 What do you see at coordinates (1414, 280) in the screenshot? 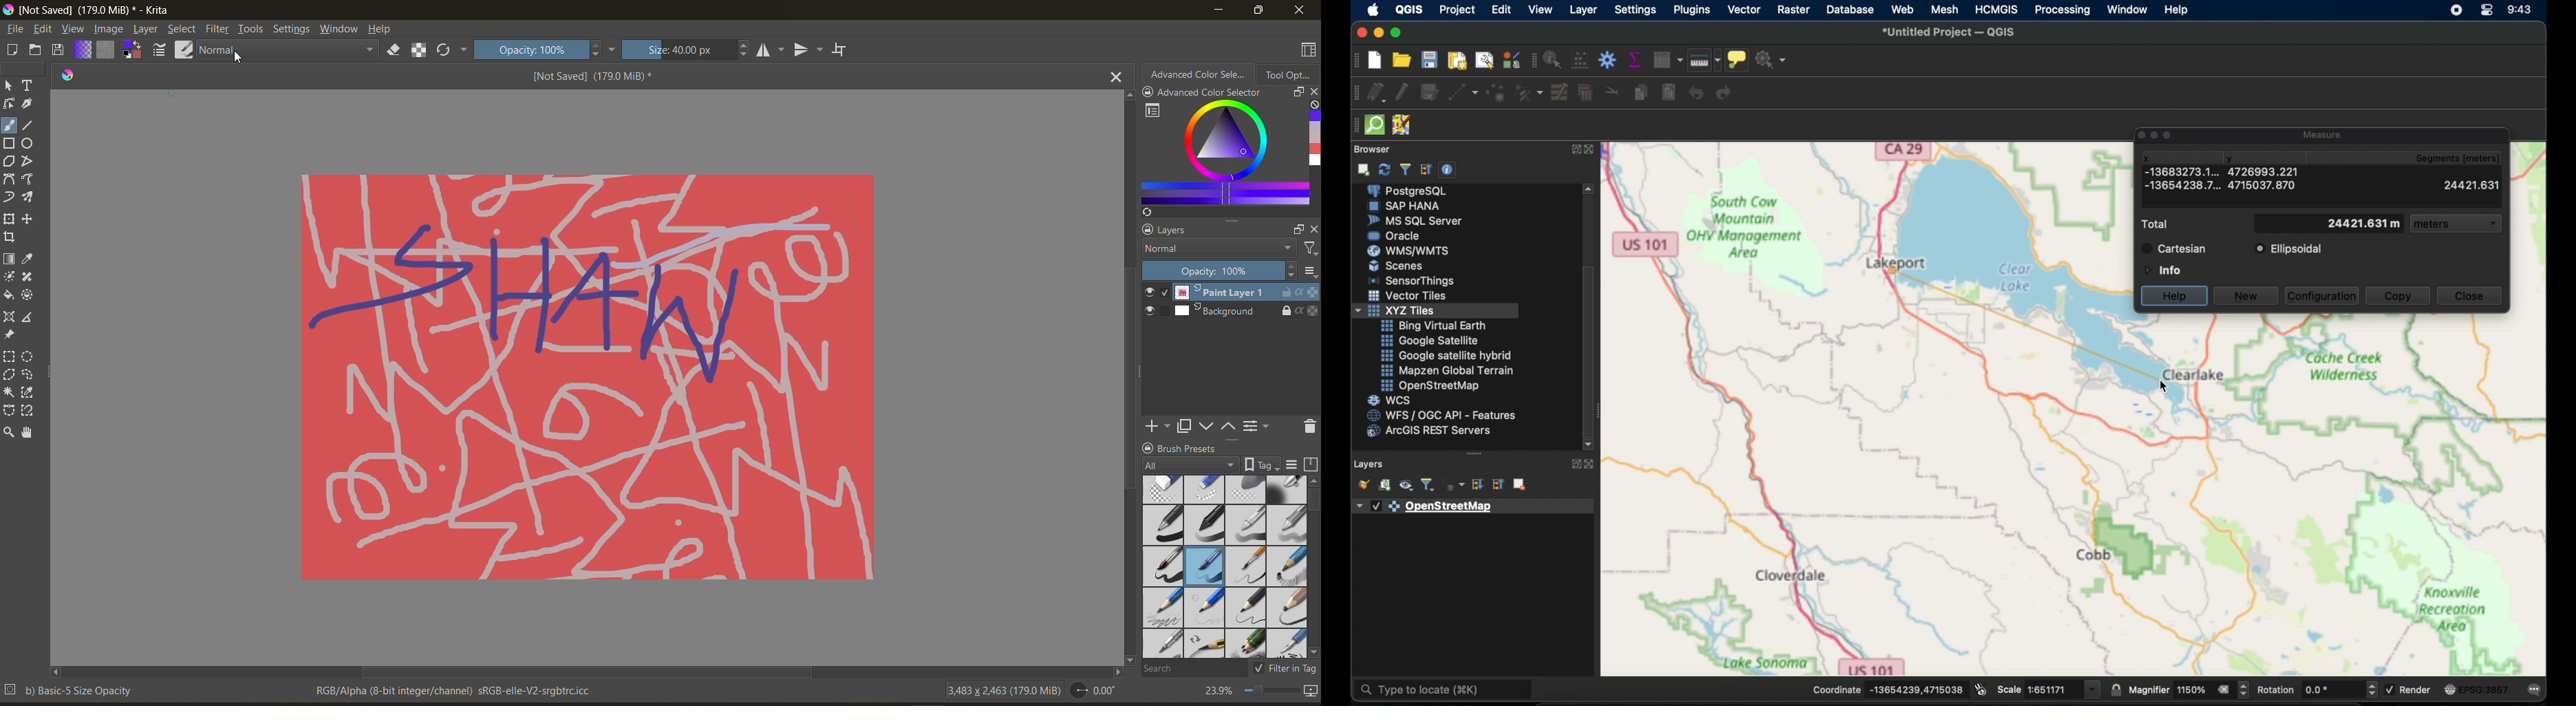
I see `sensor things` at bounding box center [1414, 280].